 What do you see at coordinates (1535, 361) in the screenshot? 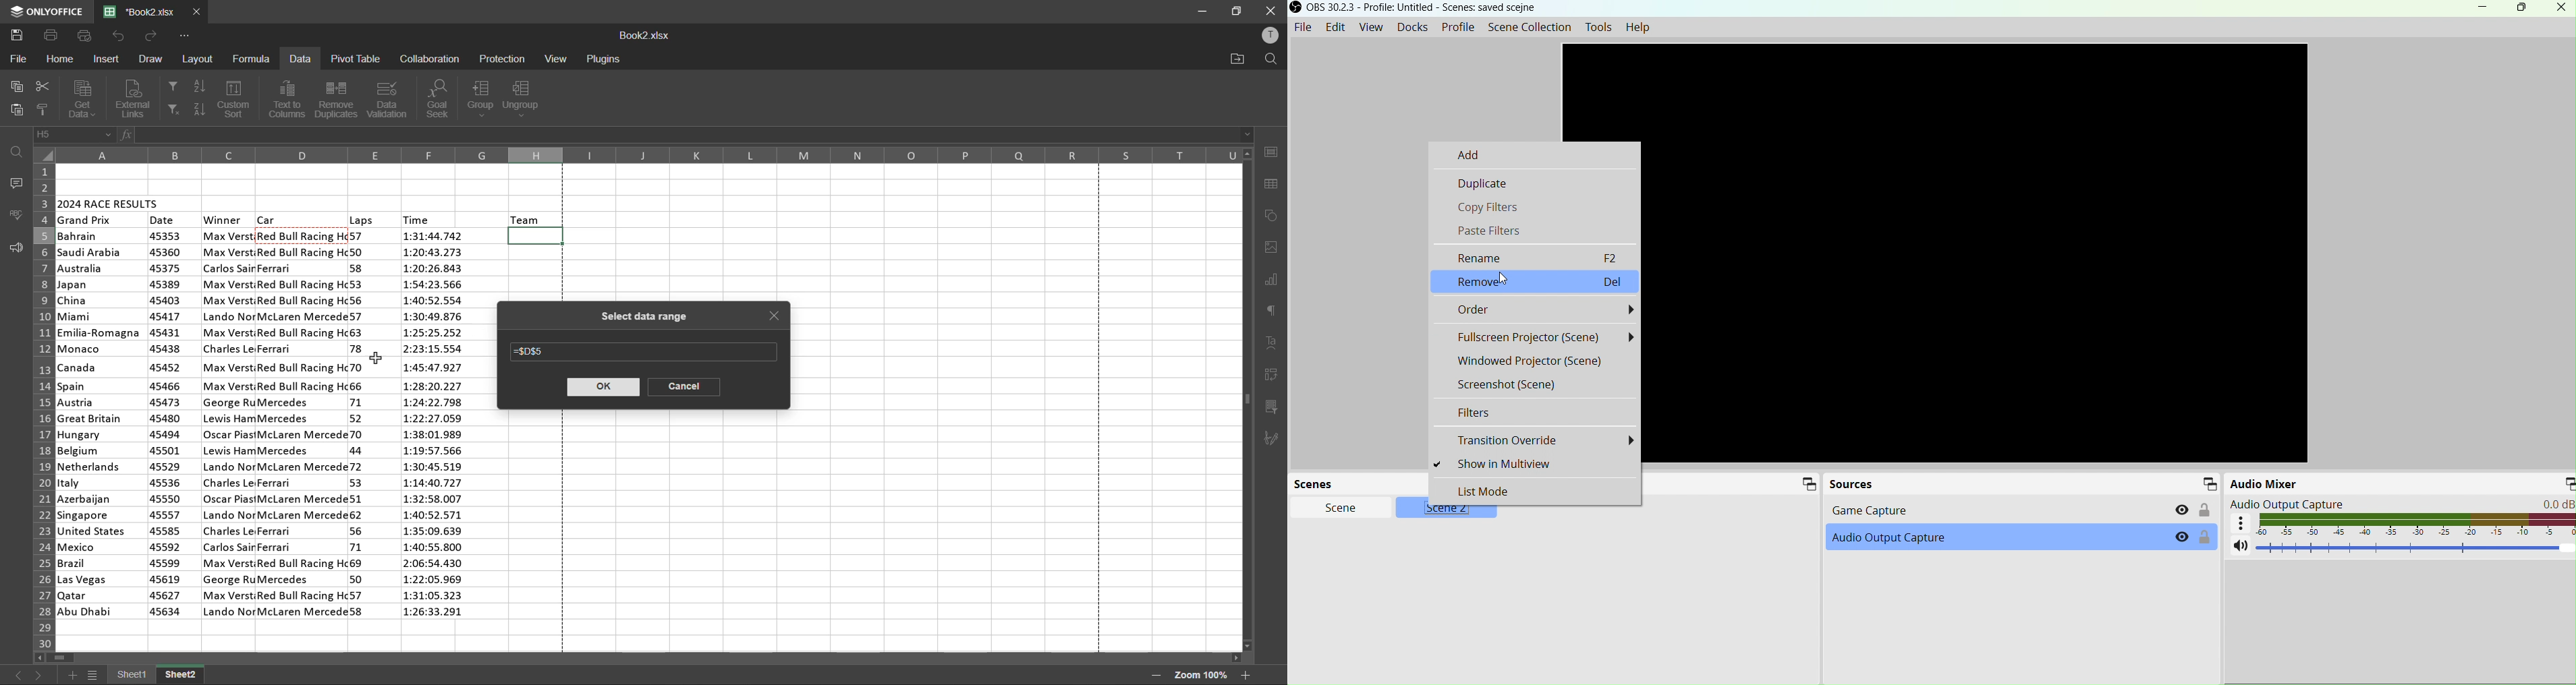
I see `Windowed Projector (Scene)` at bounding box center [1535, 361].